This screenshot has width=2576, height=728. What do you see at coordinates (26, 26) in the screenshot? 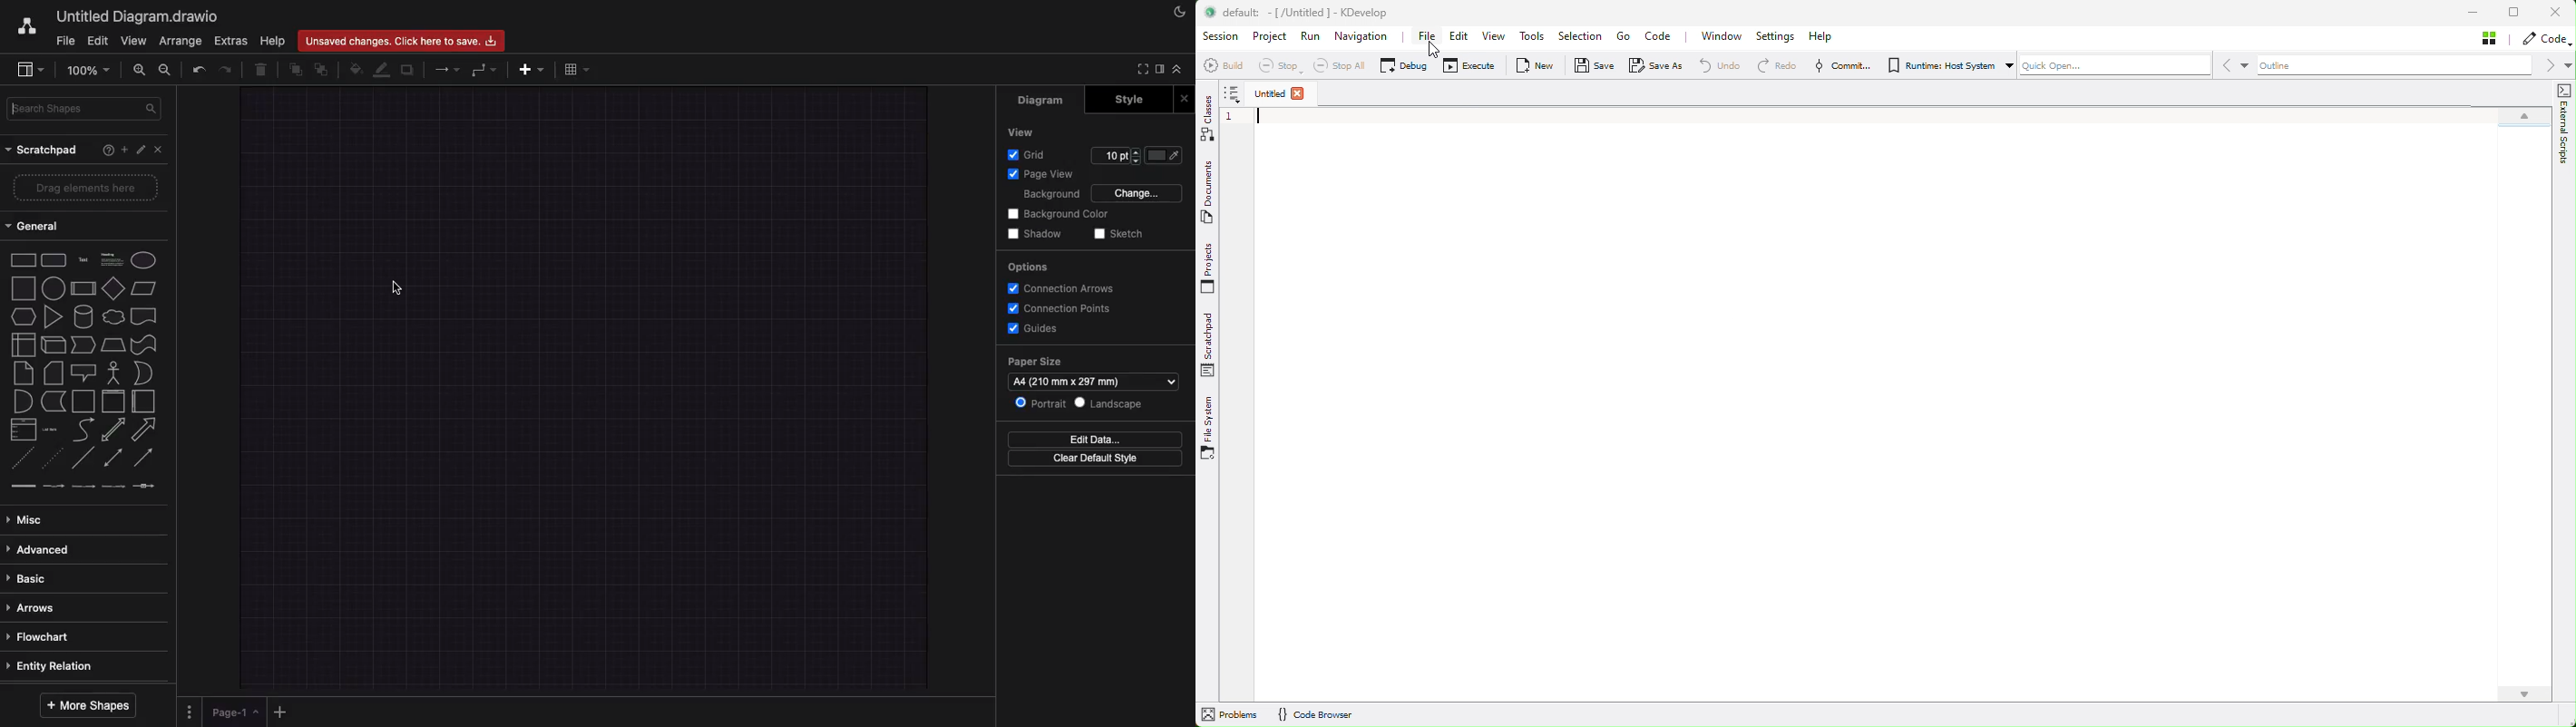
I see `Draw.io` at bounding box center [26, 26].